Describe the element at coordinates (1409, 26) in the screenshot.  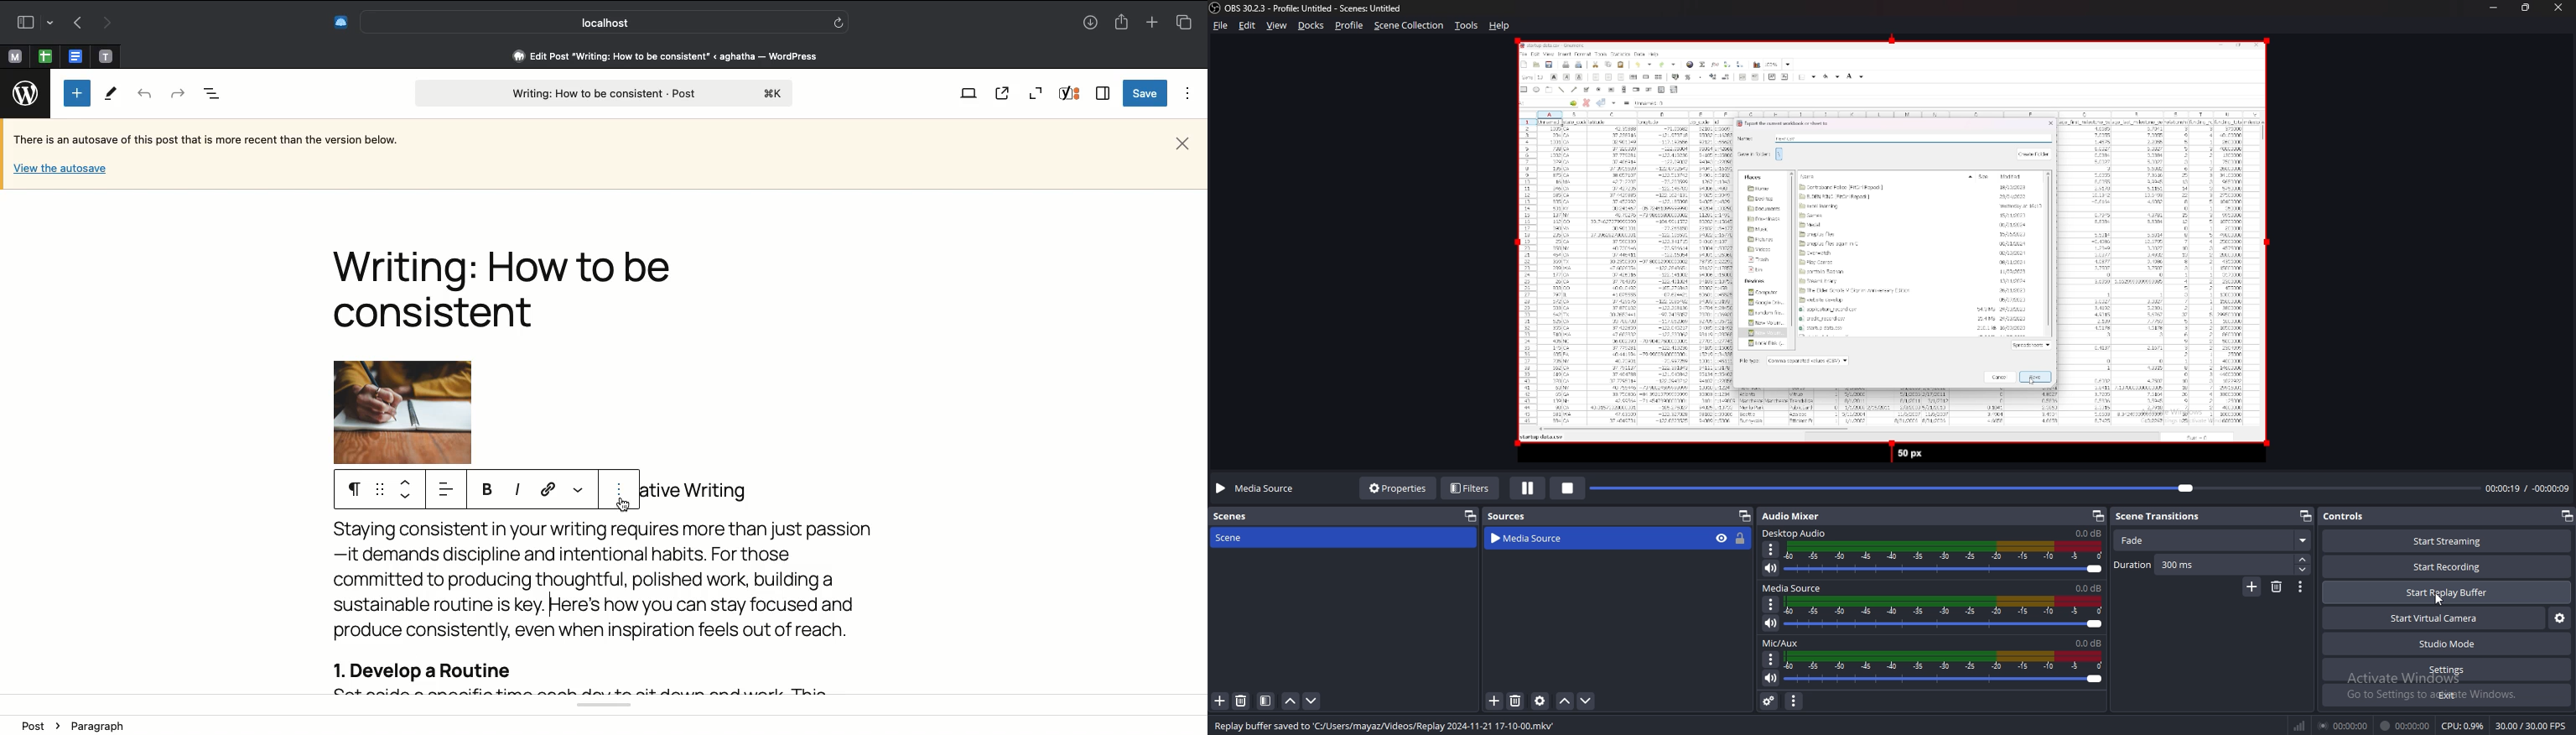
I see `scene collection` at that location.